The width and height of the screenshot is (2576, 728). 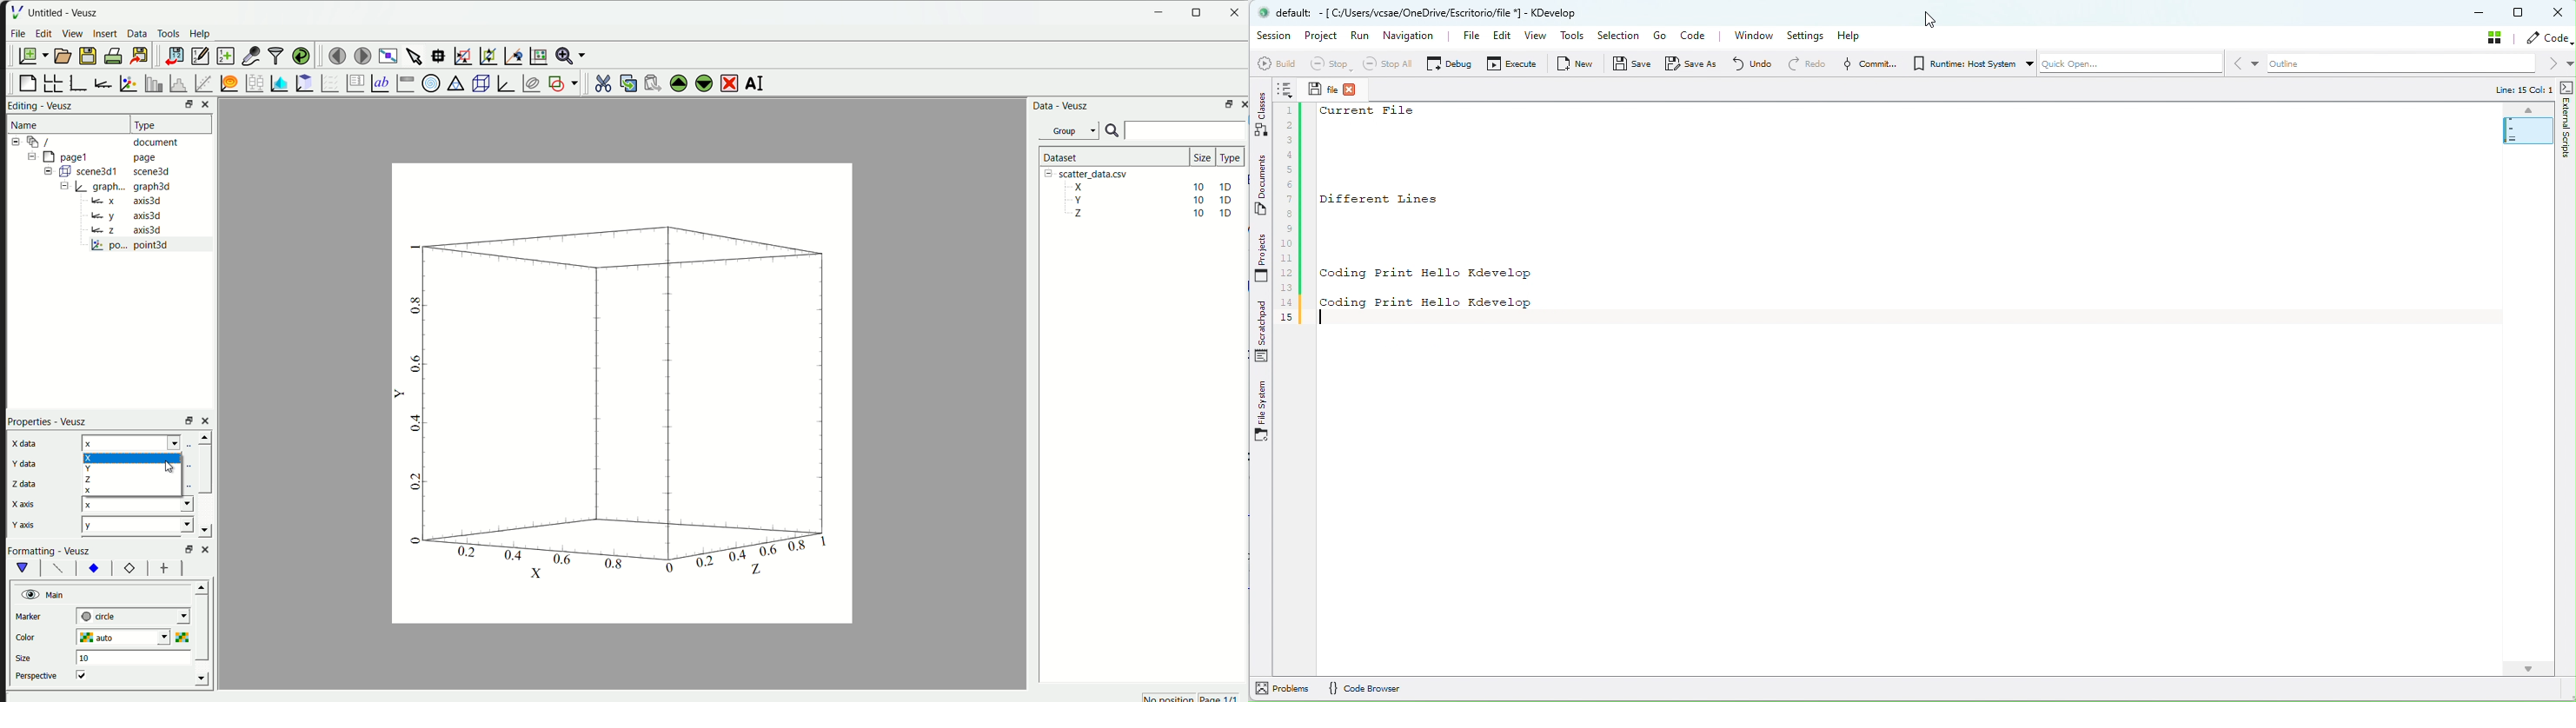 What do you see at coordinates (1061, 153) in the screenshot?
I see `| Dataset` at bounding box center [1061, 153].